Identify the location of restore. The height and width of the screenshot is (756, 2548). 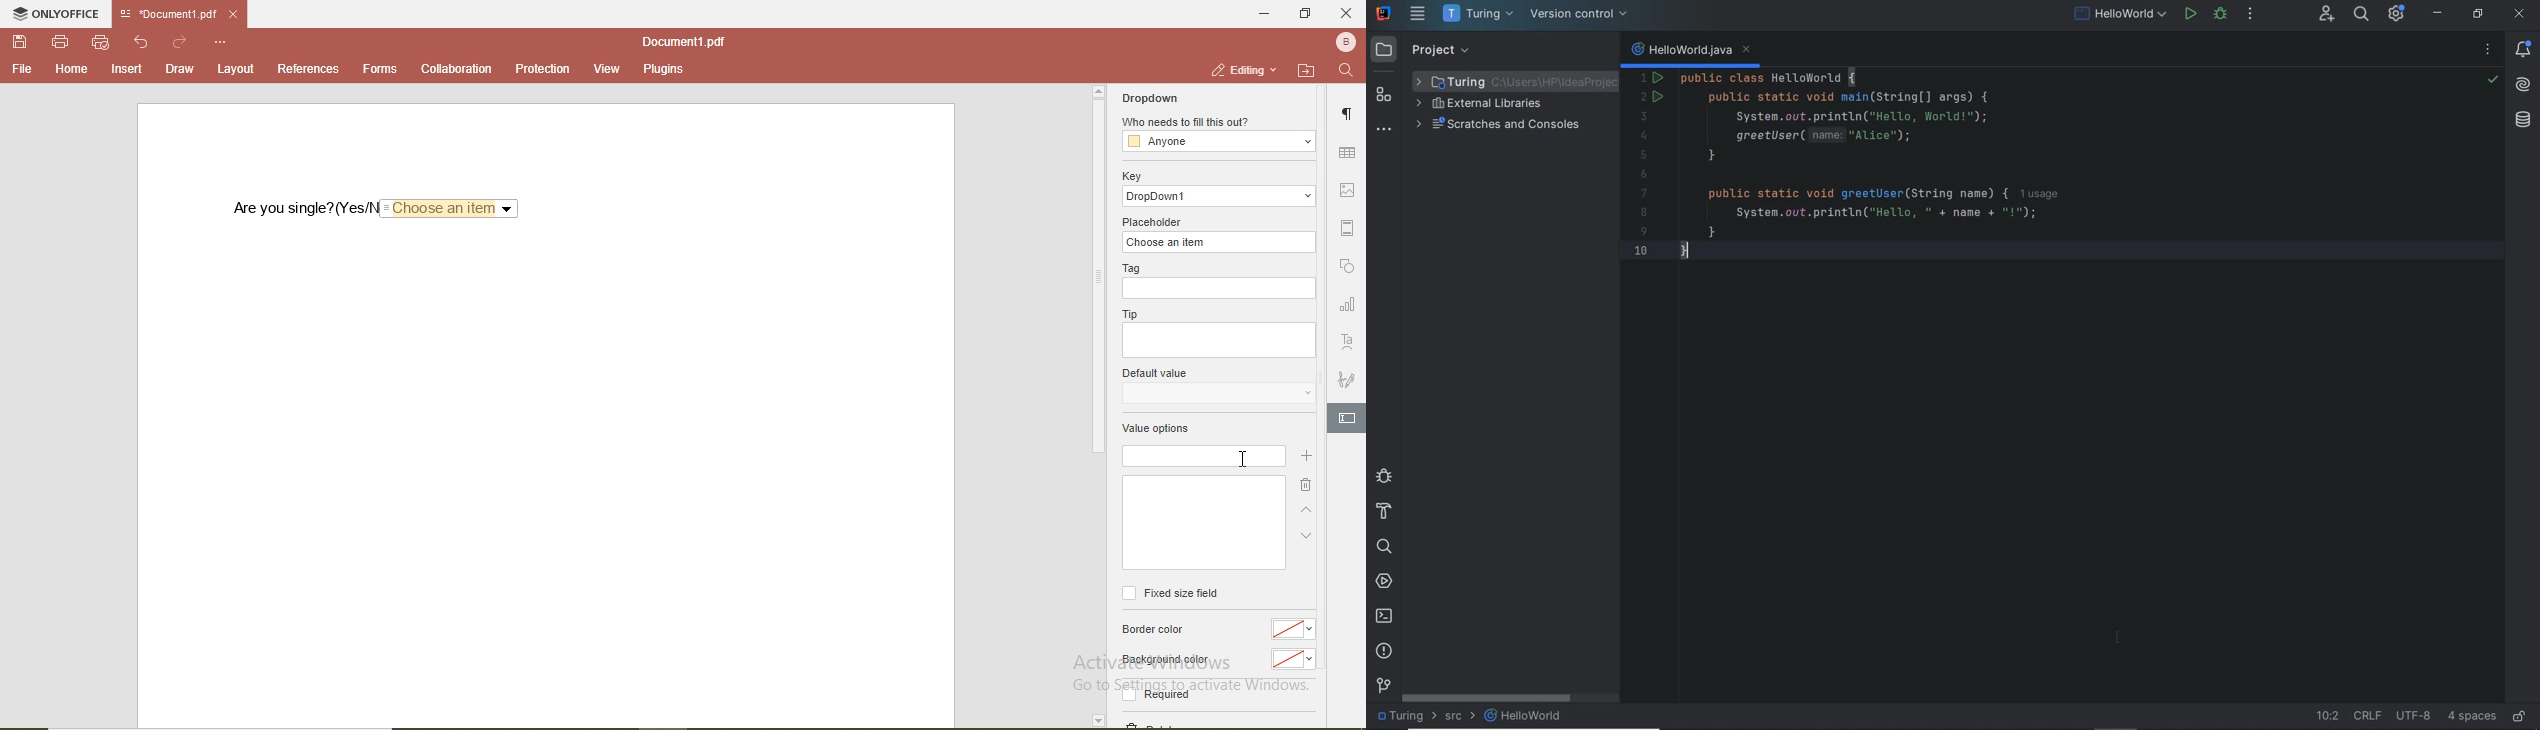
(1308, 16).